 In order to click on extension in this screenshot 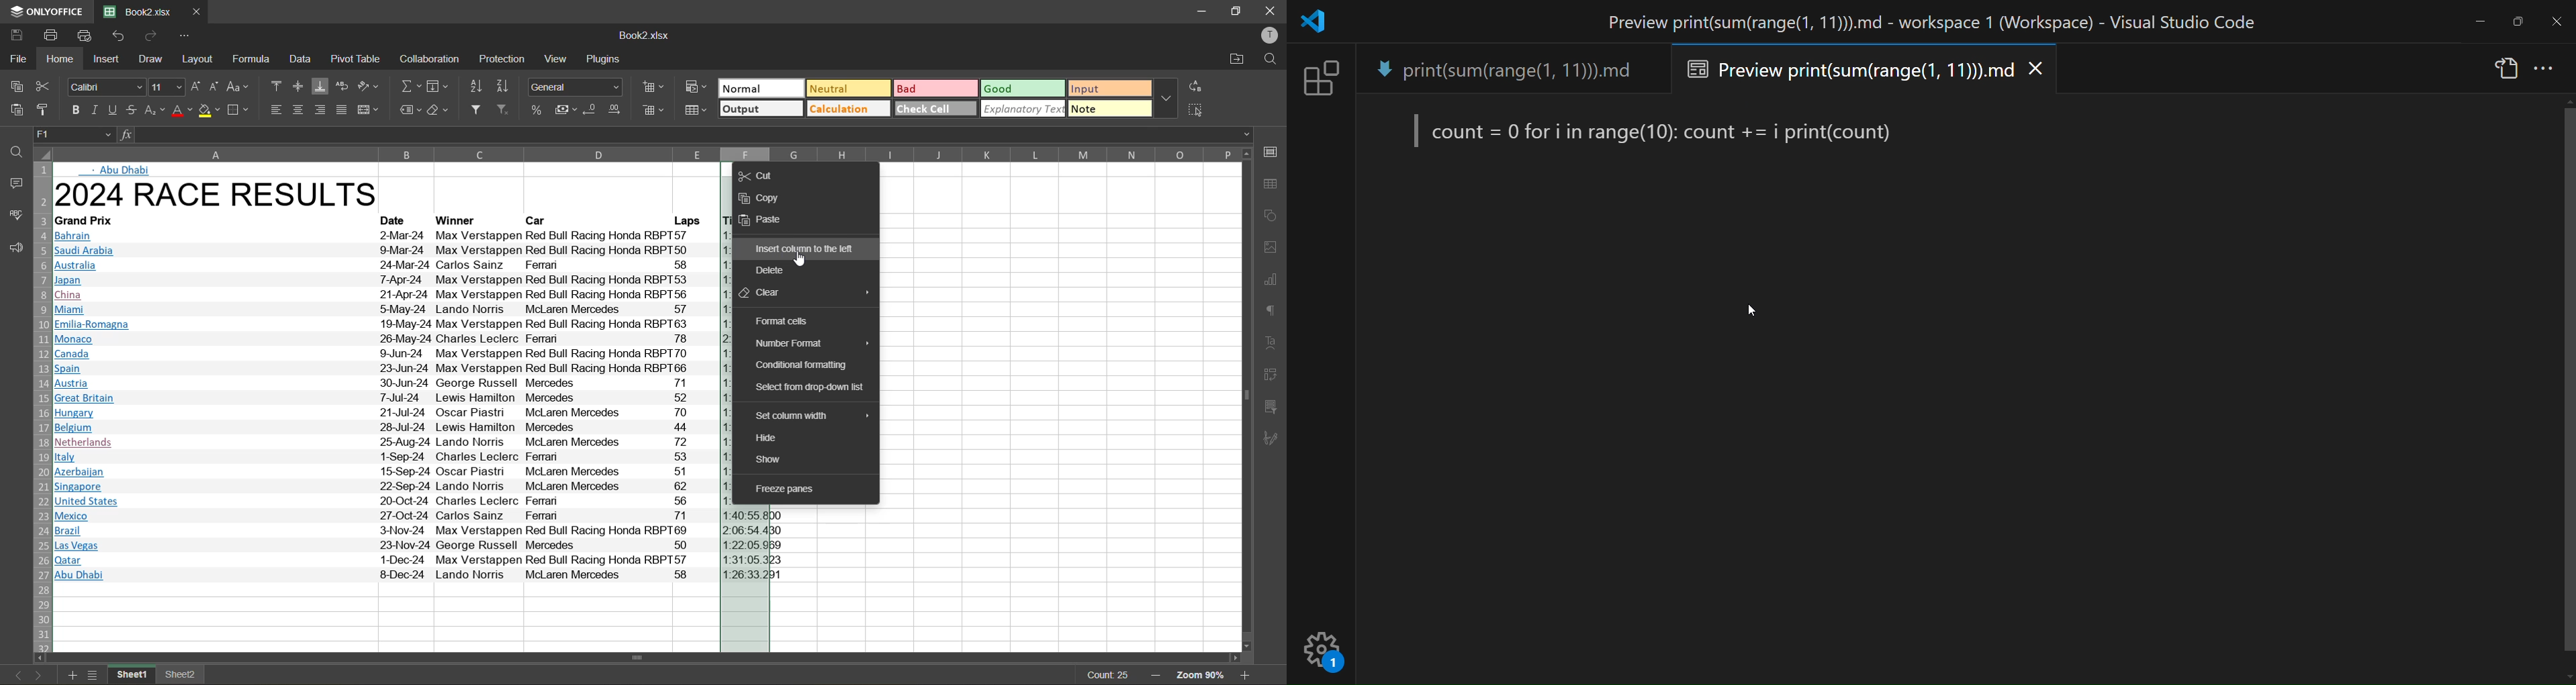, I will do `click(1323, 79)`.